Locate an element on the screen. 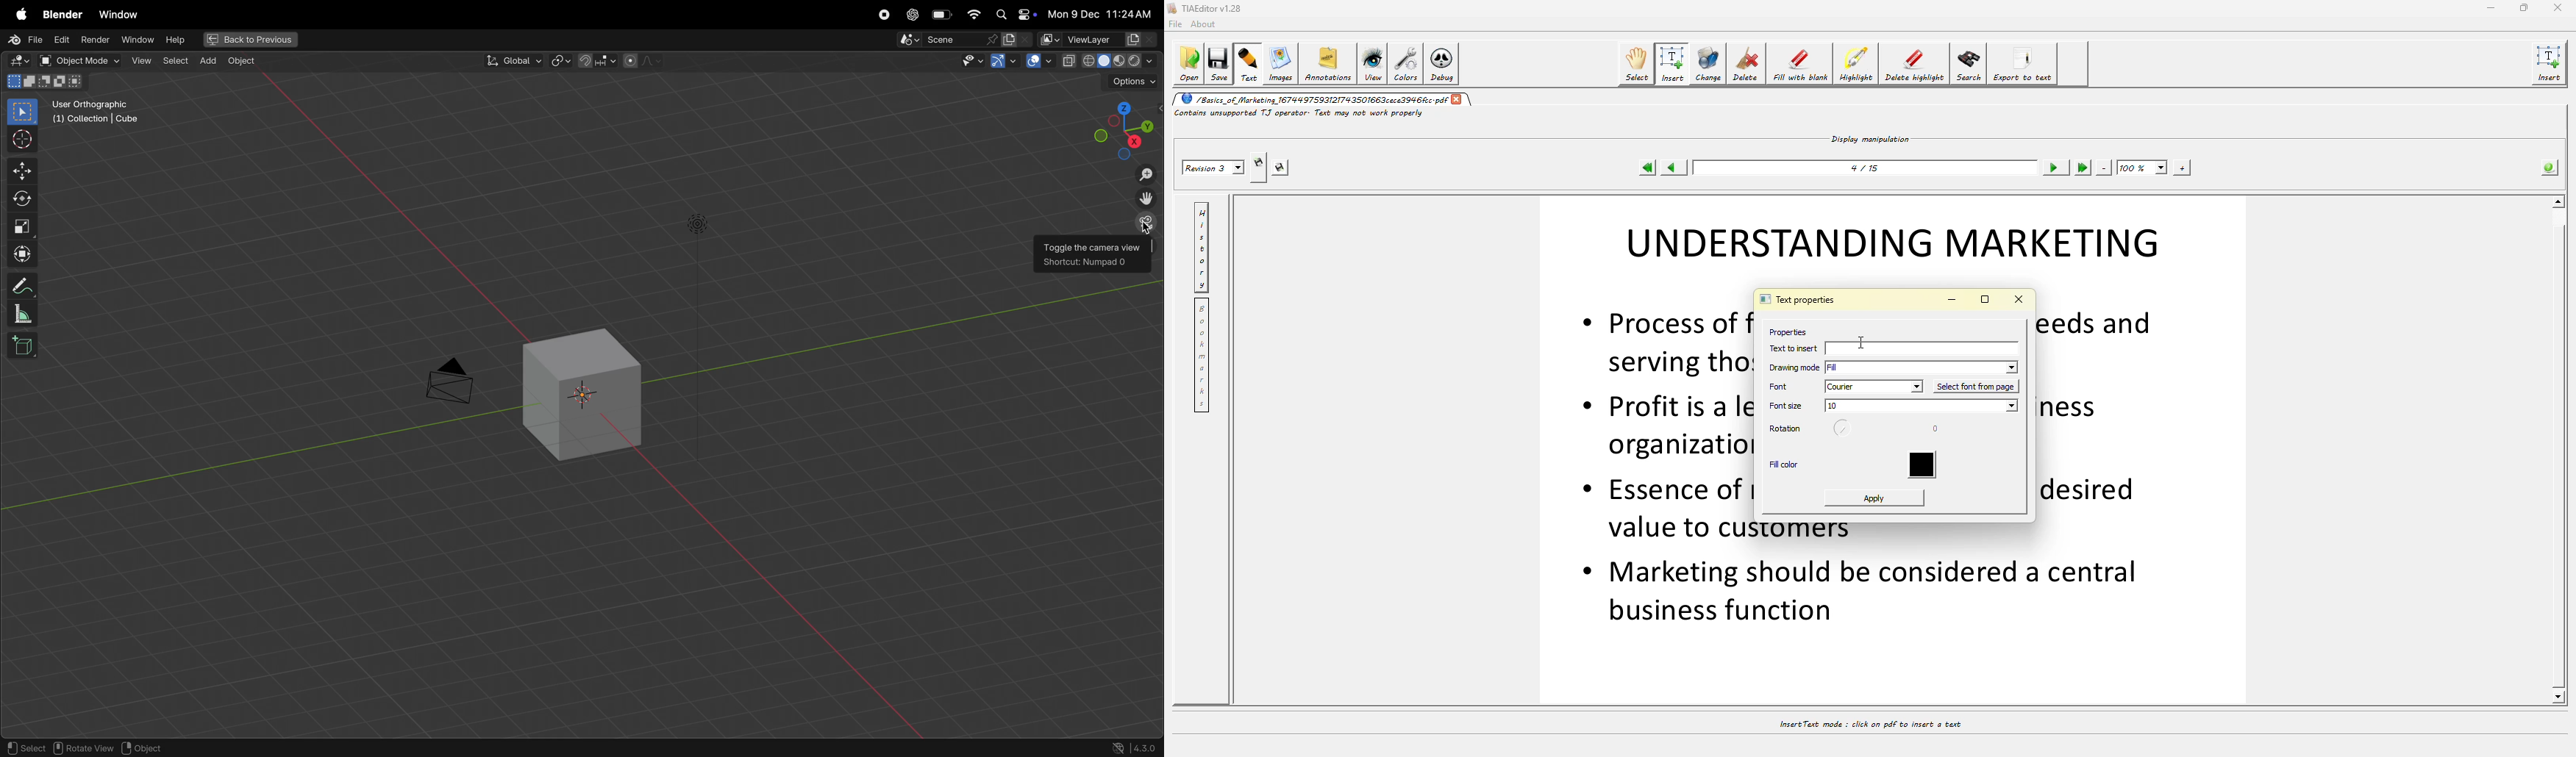  perspective is located at coordinates (1147, 224).